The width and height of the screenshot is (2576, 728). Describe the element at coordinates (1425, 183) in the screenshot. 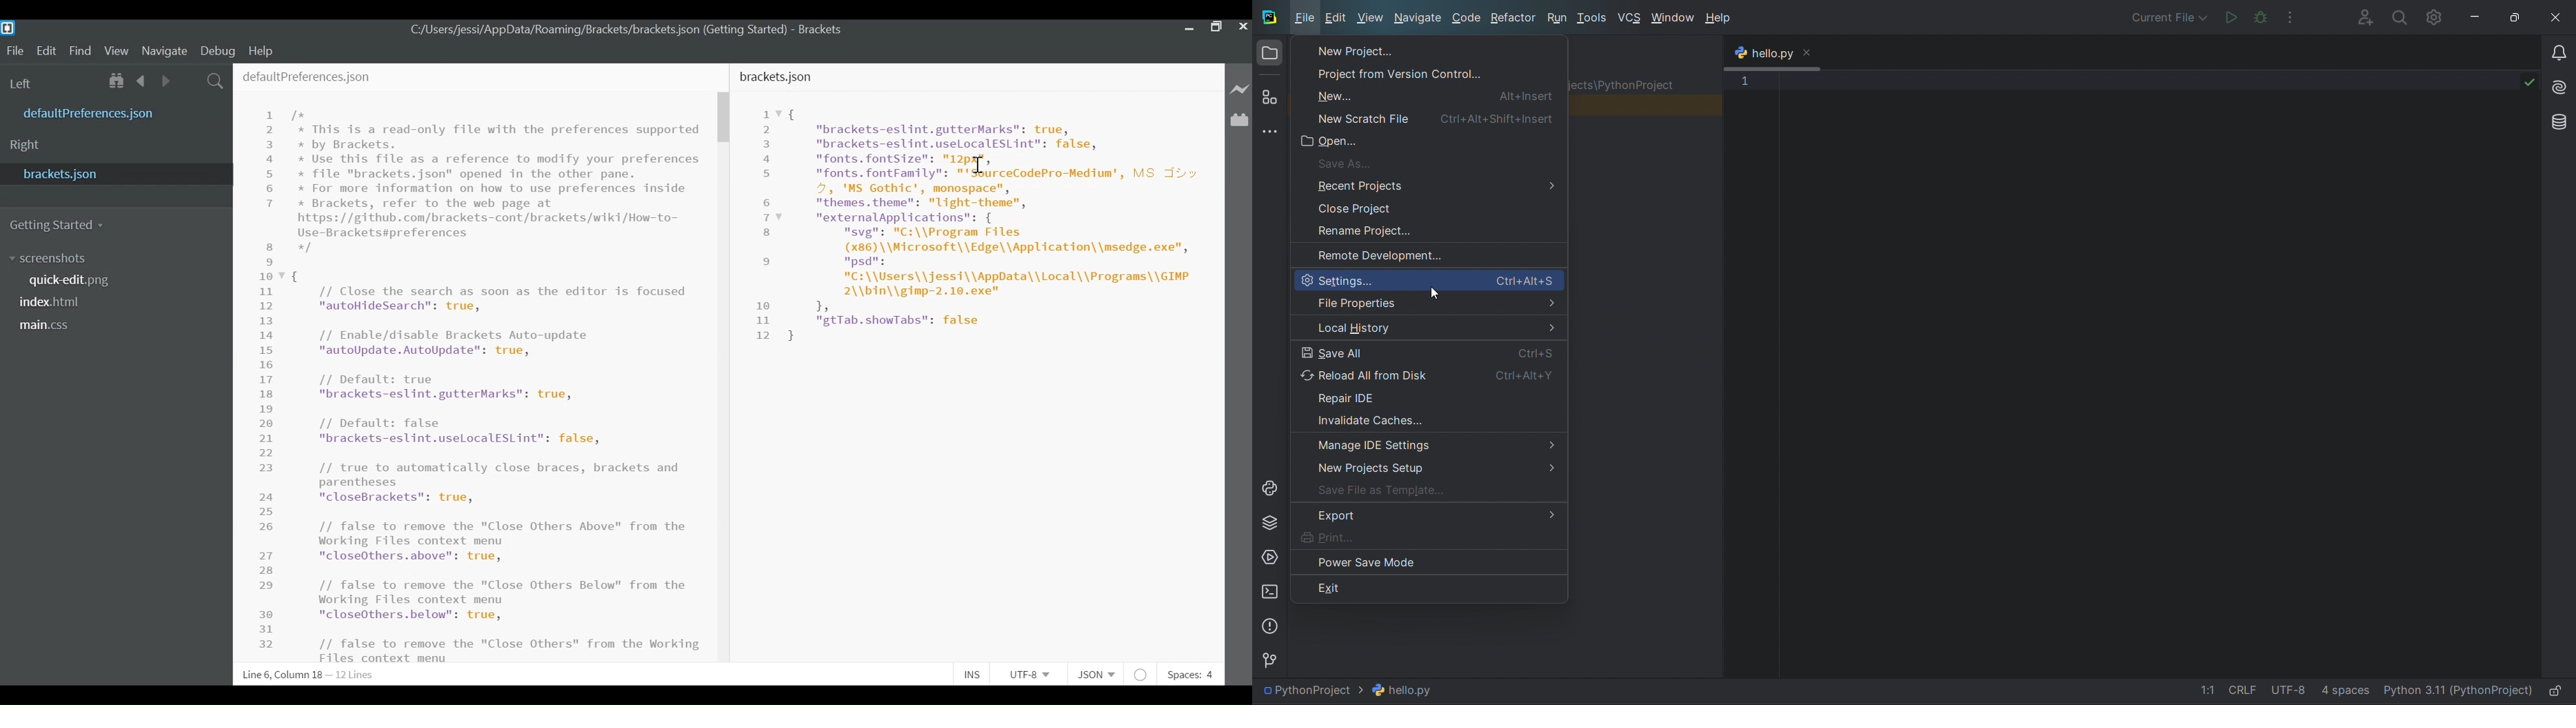

I see `recent projects` at that location.